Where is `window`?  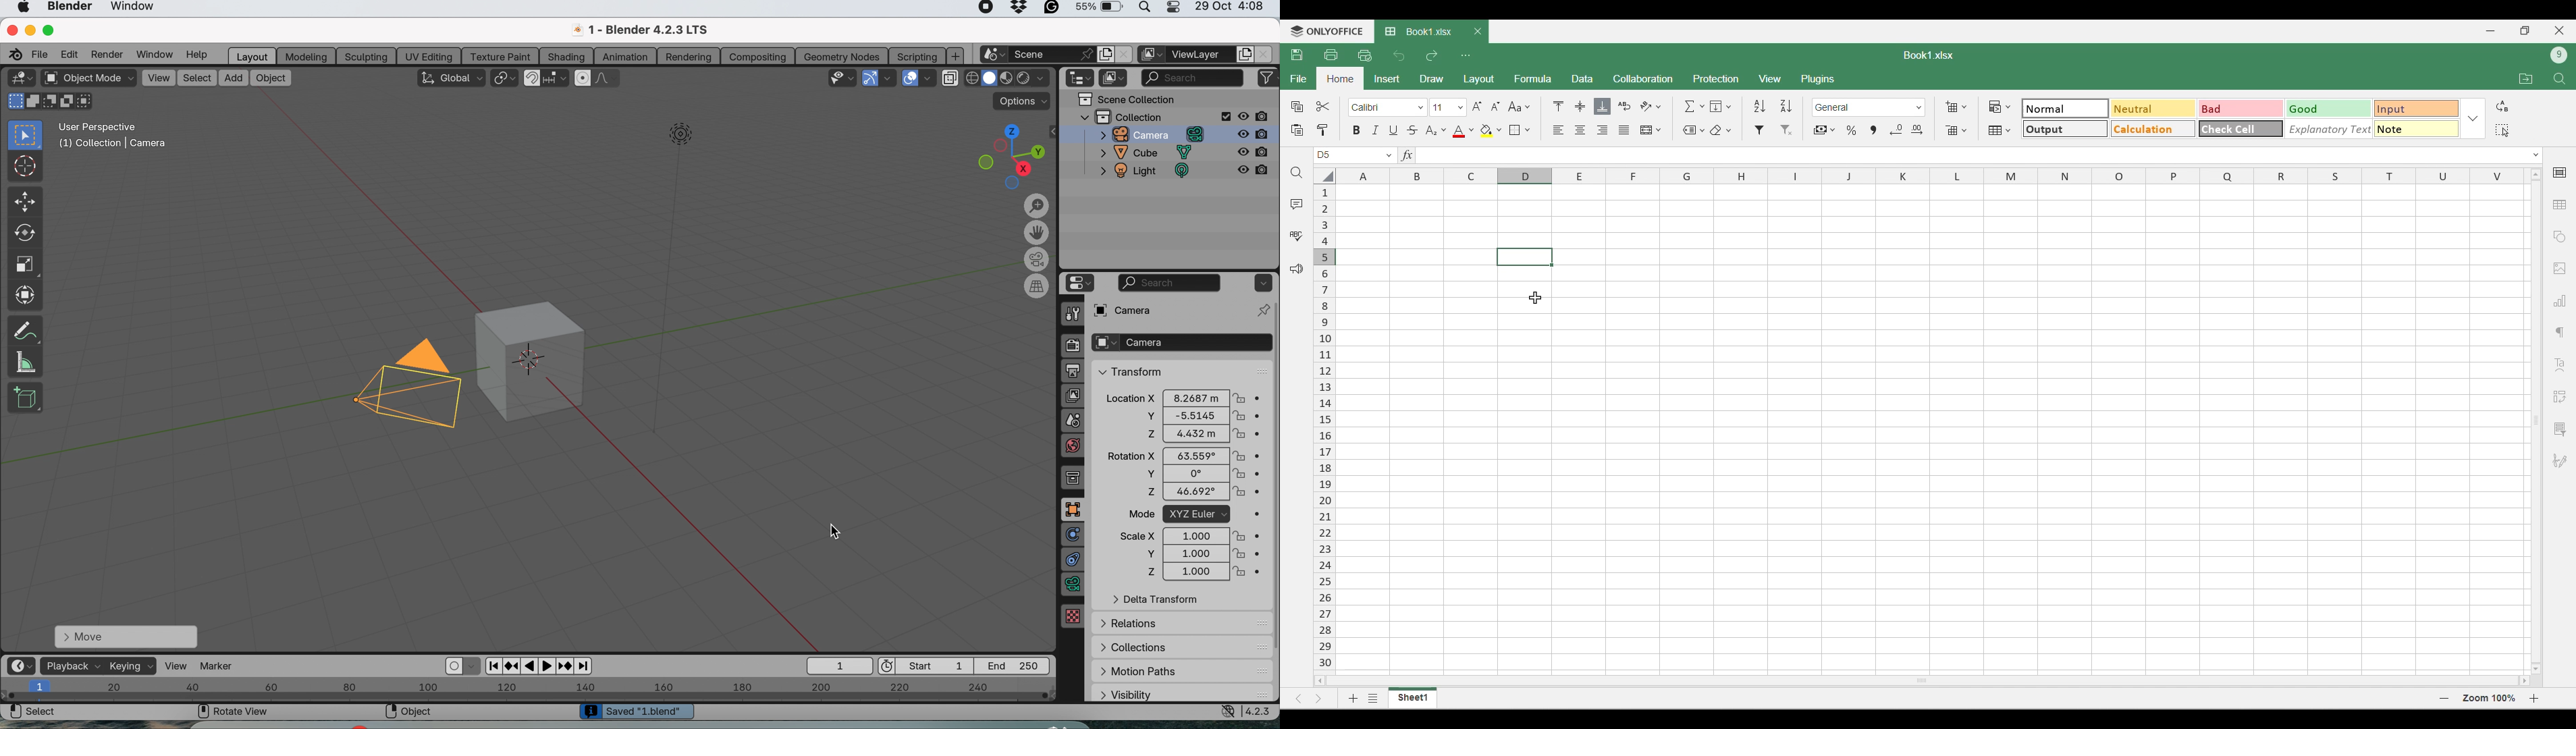
window is located at coordinates (133, 8).